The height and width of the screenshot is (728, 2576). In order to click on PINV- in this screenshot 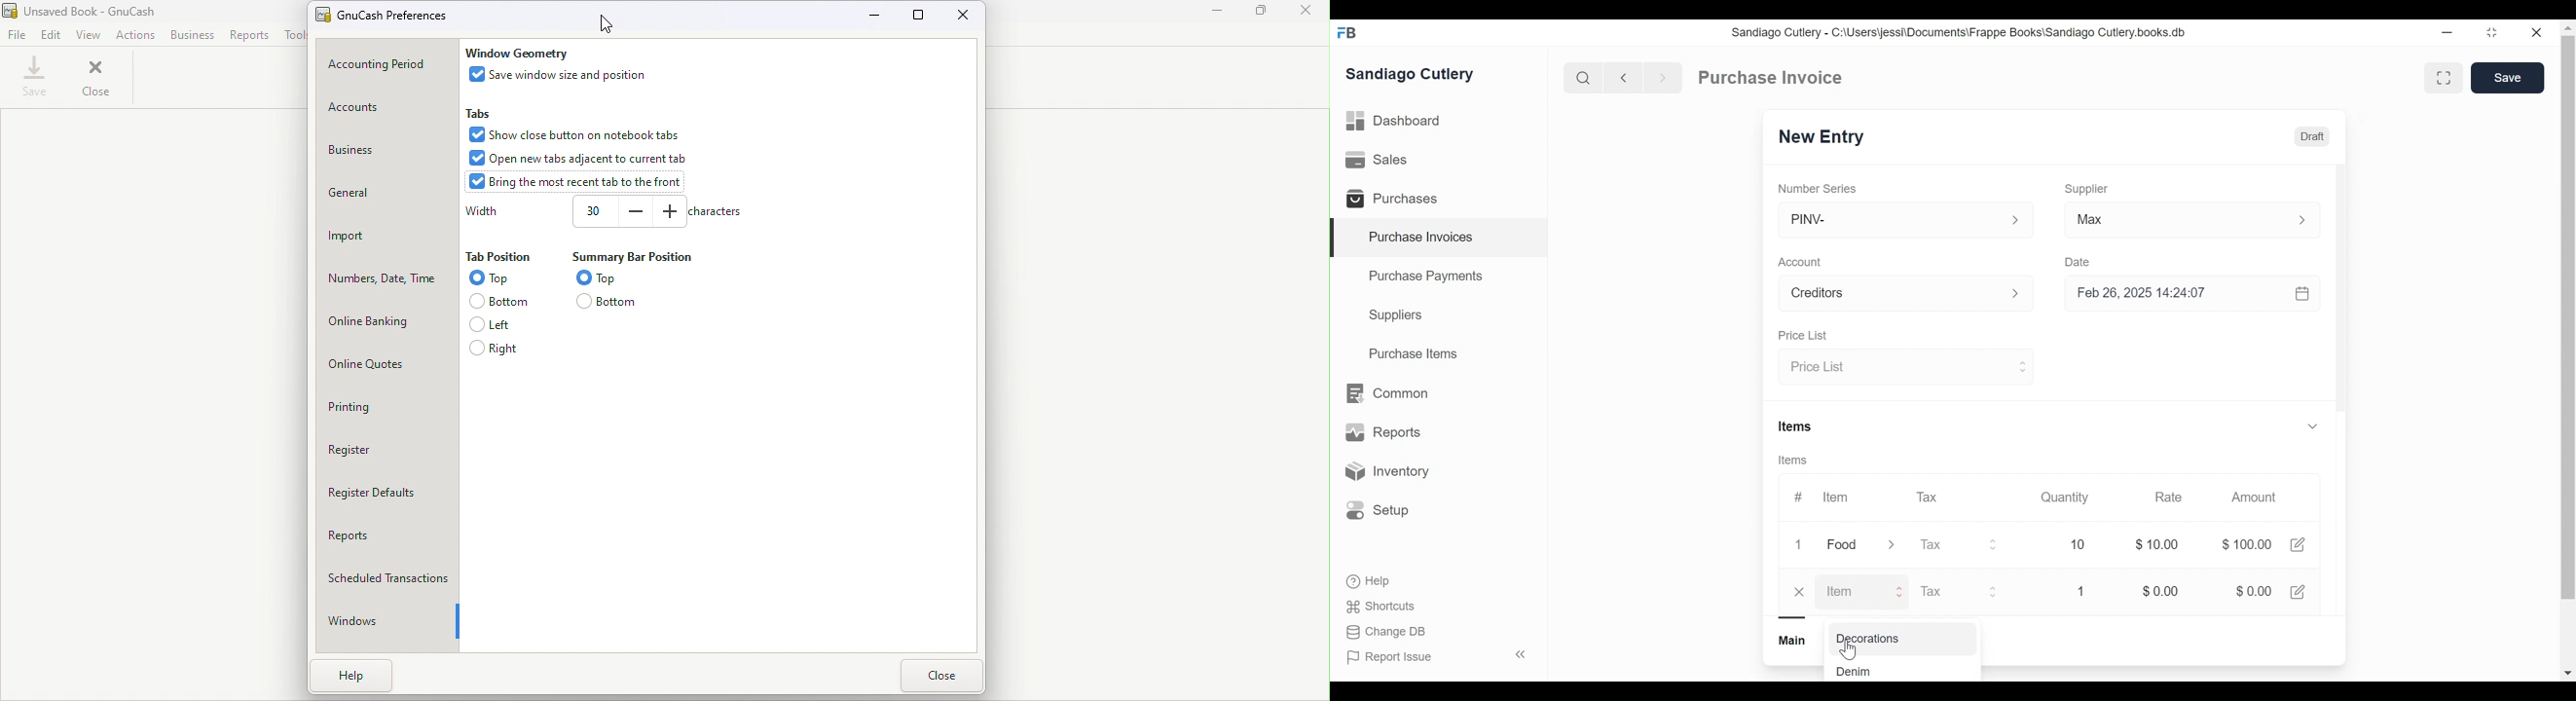, I will do `click(1893, 220)`.